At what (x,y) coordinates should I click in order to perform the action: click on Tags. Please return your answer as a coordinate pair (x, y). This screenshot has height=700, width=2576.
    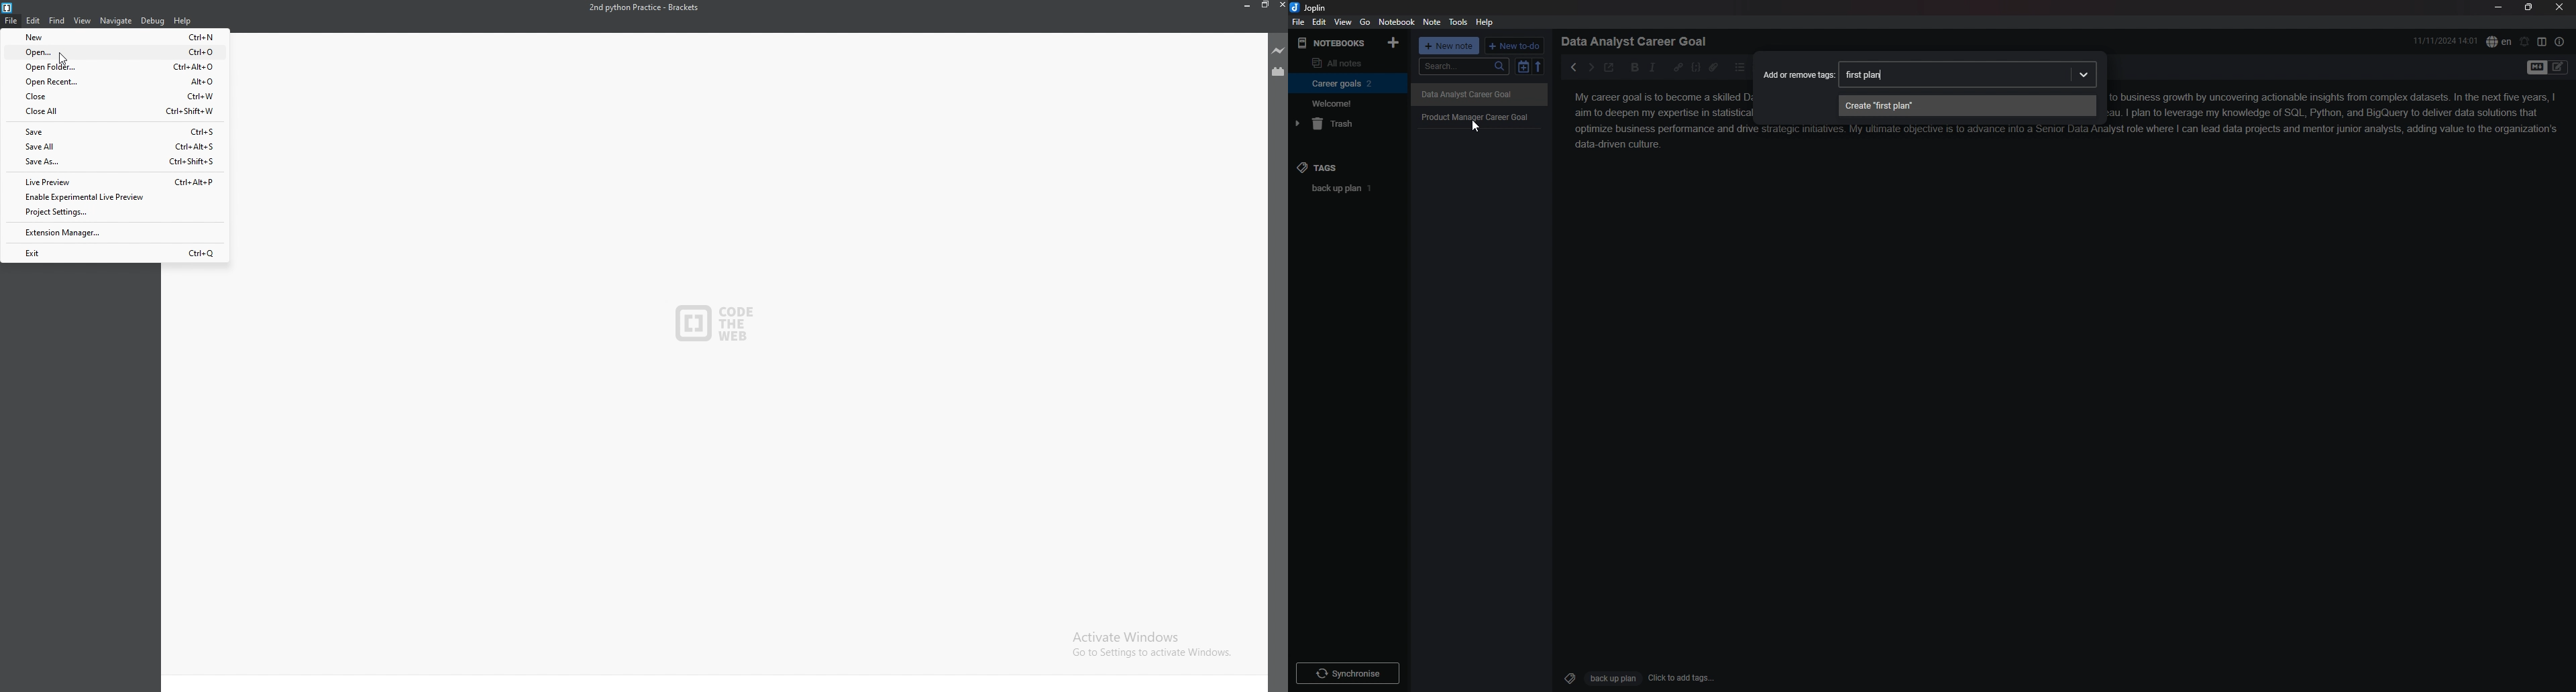
    Looking at the image, I should click on (1566, 677).